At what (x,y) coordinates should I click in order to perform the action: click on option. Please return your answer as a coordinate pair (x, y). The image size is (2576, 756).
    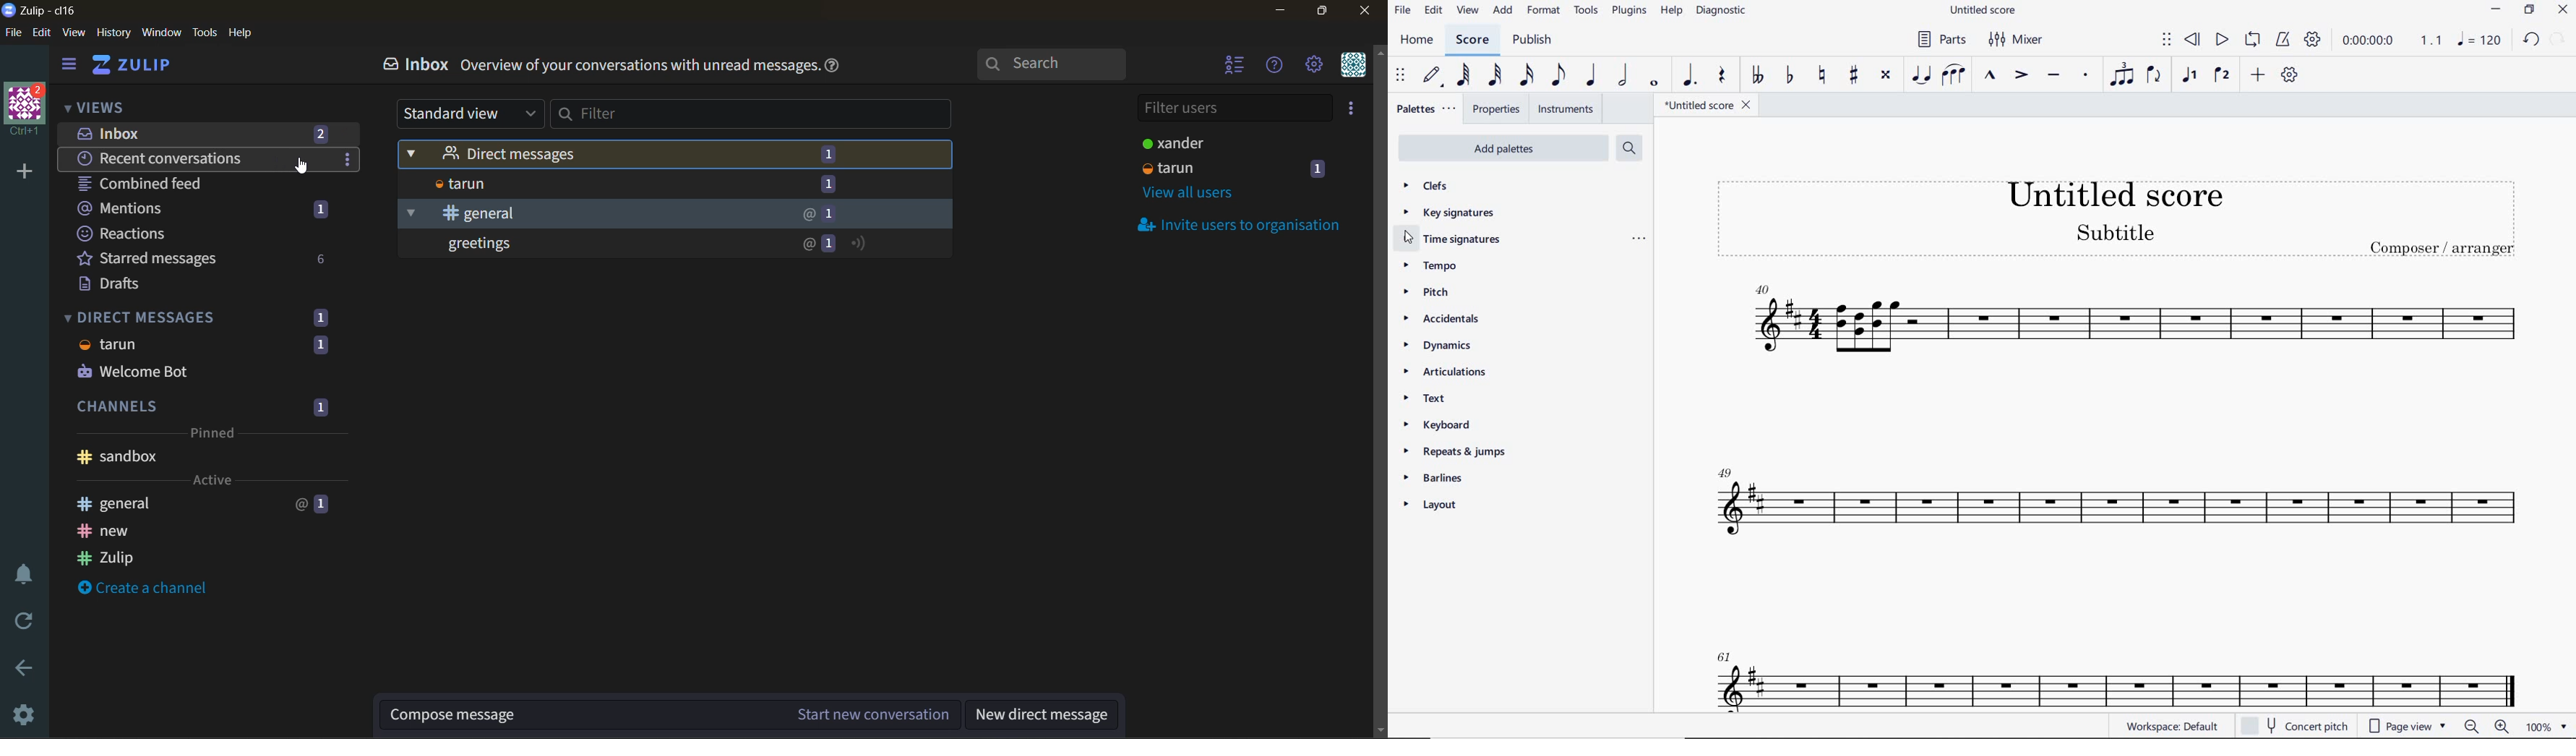
    Looking at the image, I should click on (345, 158).